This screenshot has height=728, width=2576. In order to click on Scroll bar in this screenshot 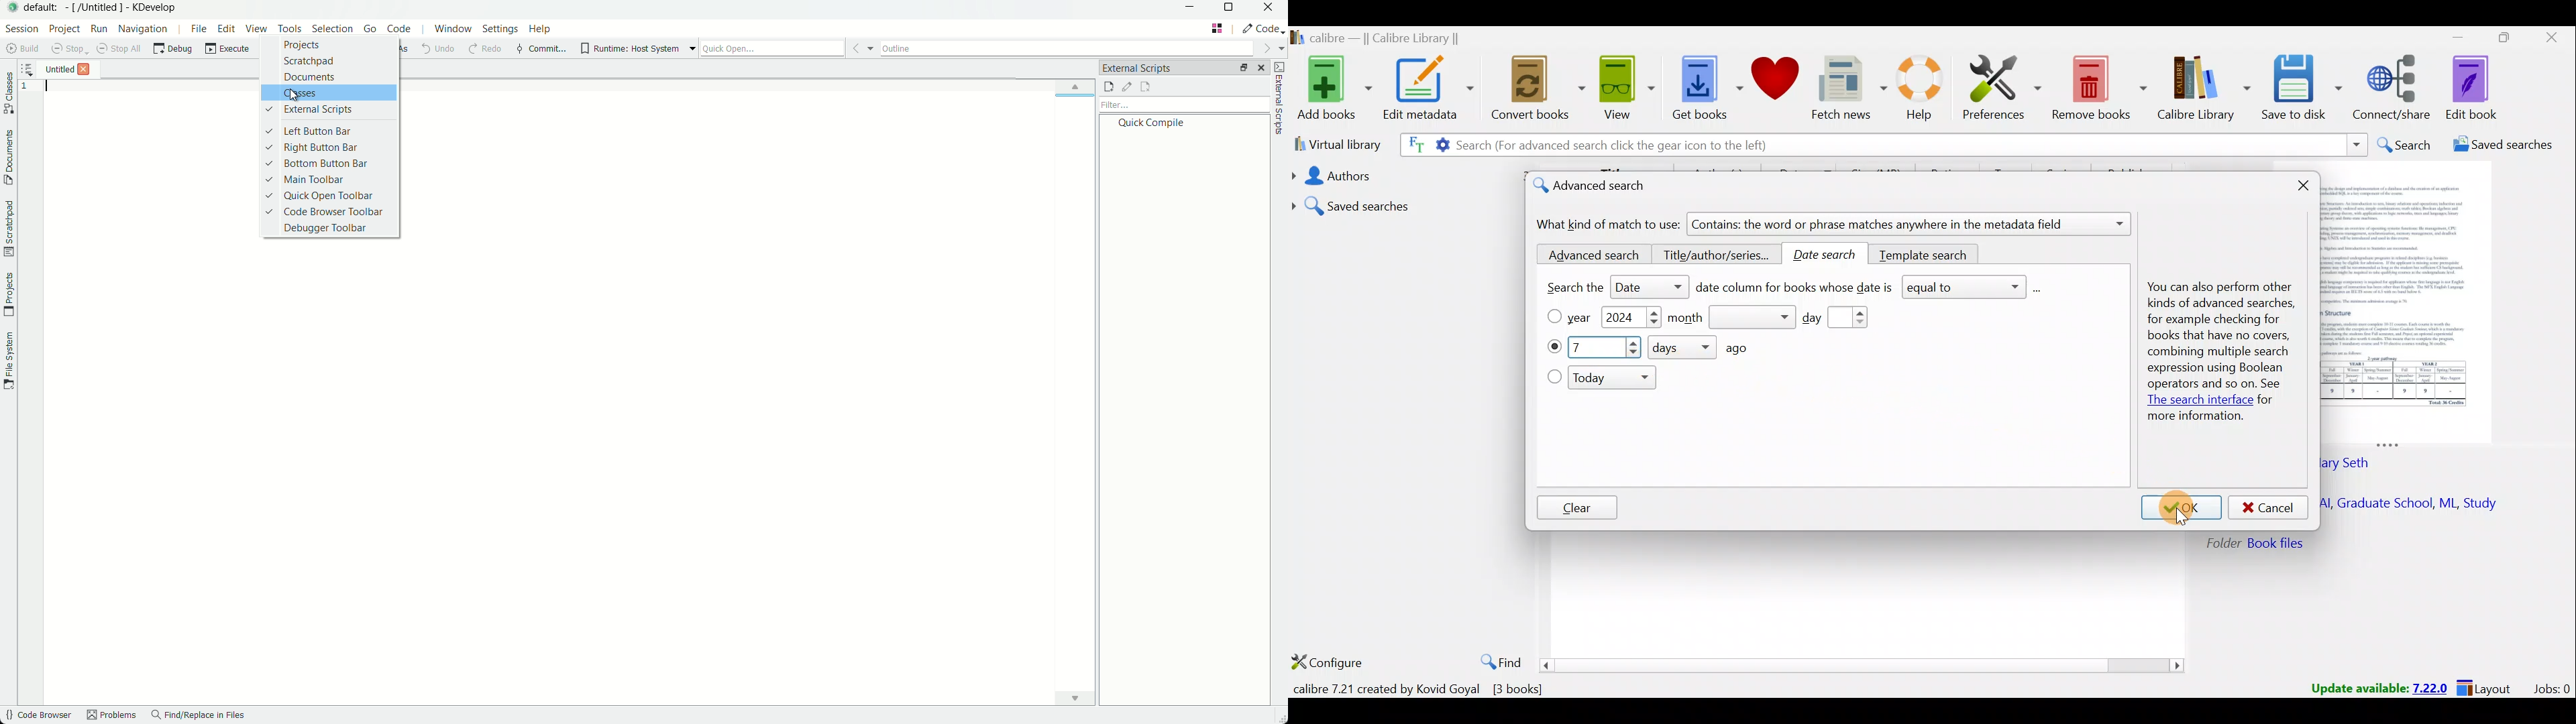, I will do `click(1864, 664)`.